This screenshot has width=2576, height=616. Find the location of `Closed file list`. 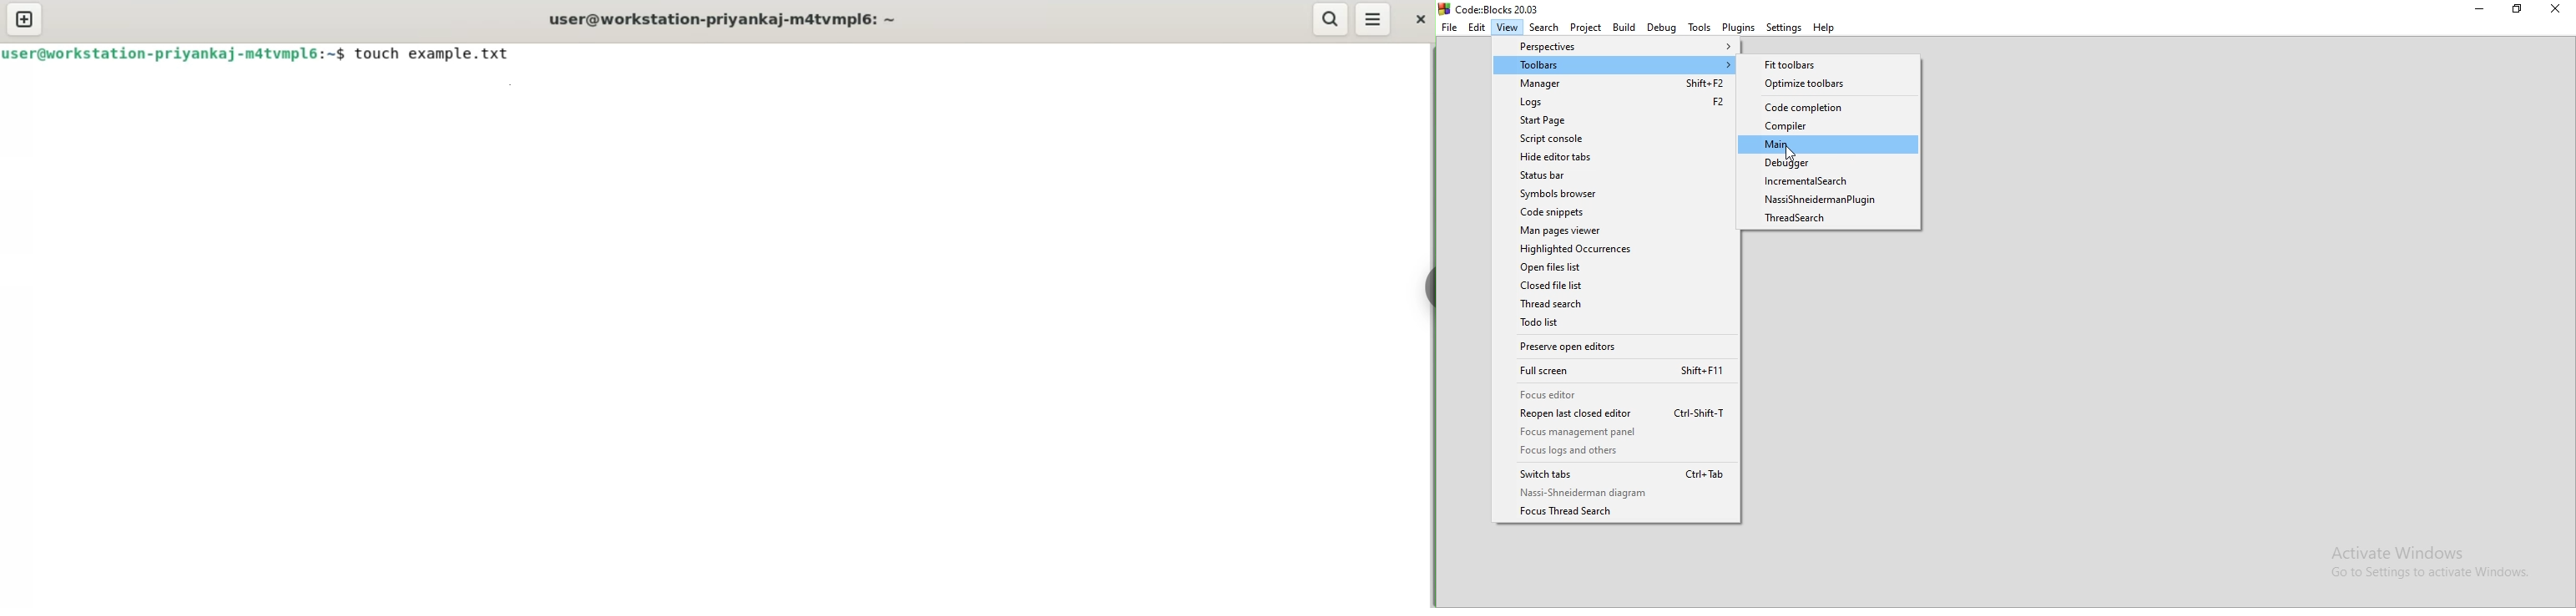

Closed file list is located at coordinates (1618, 287).